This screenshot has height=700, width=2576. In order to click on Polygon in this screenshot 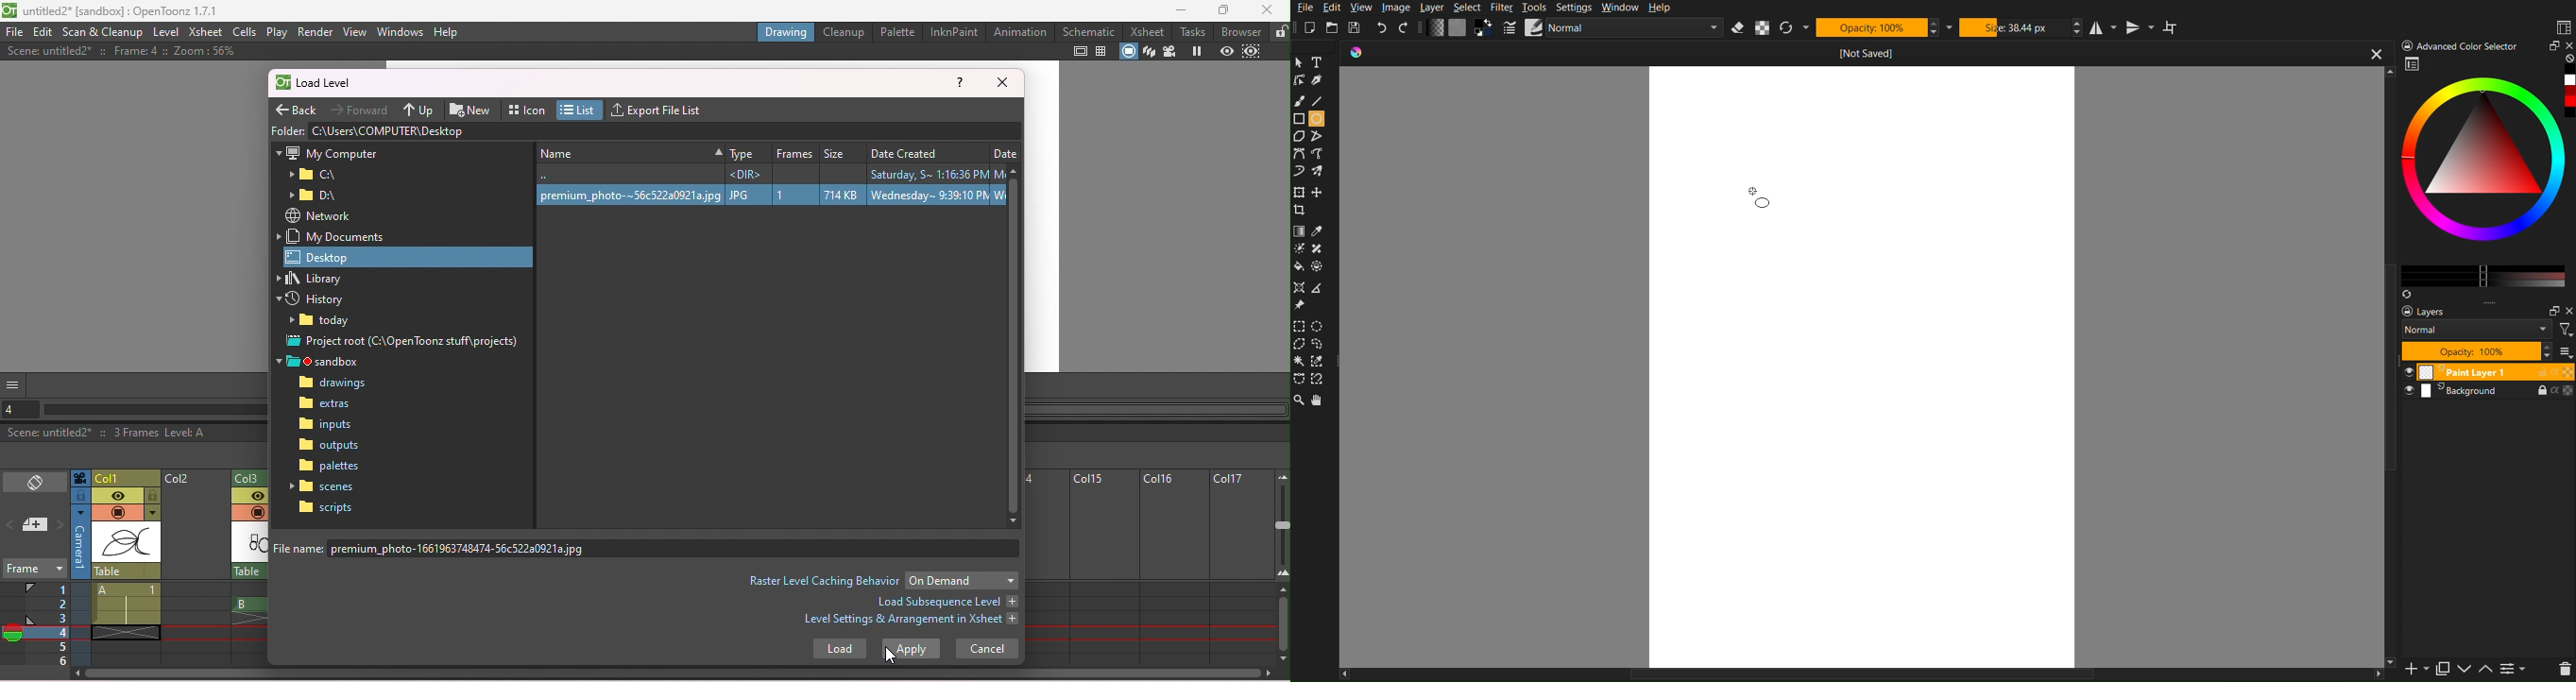, I will do `click(1319, 288)`.